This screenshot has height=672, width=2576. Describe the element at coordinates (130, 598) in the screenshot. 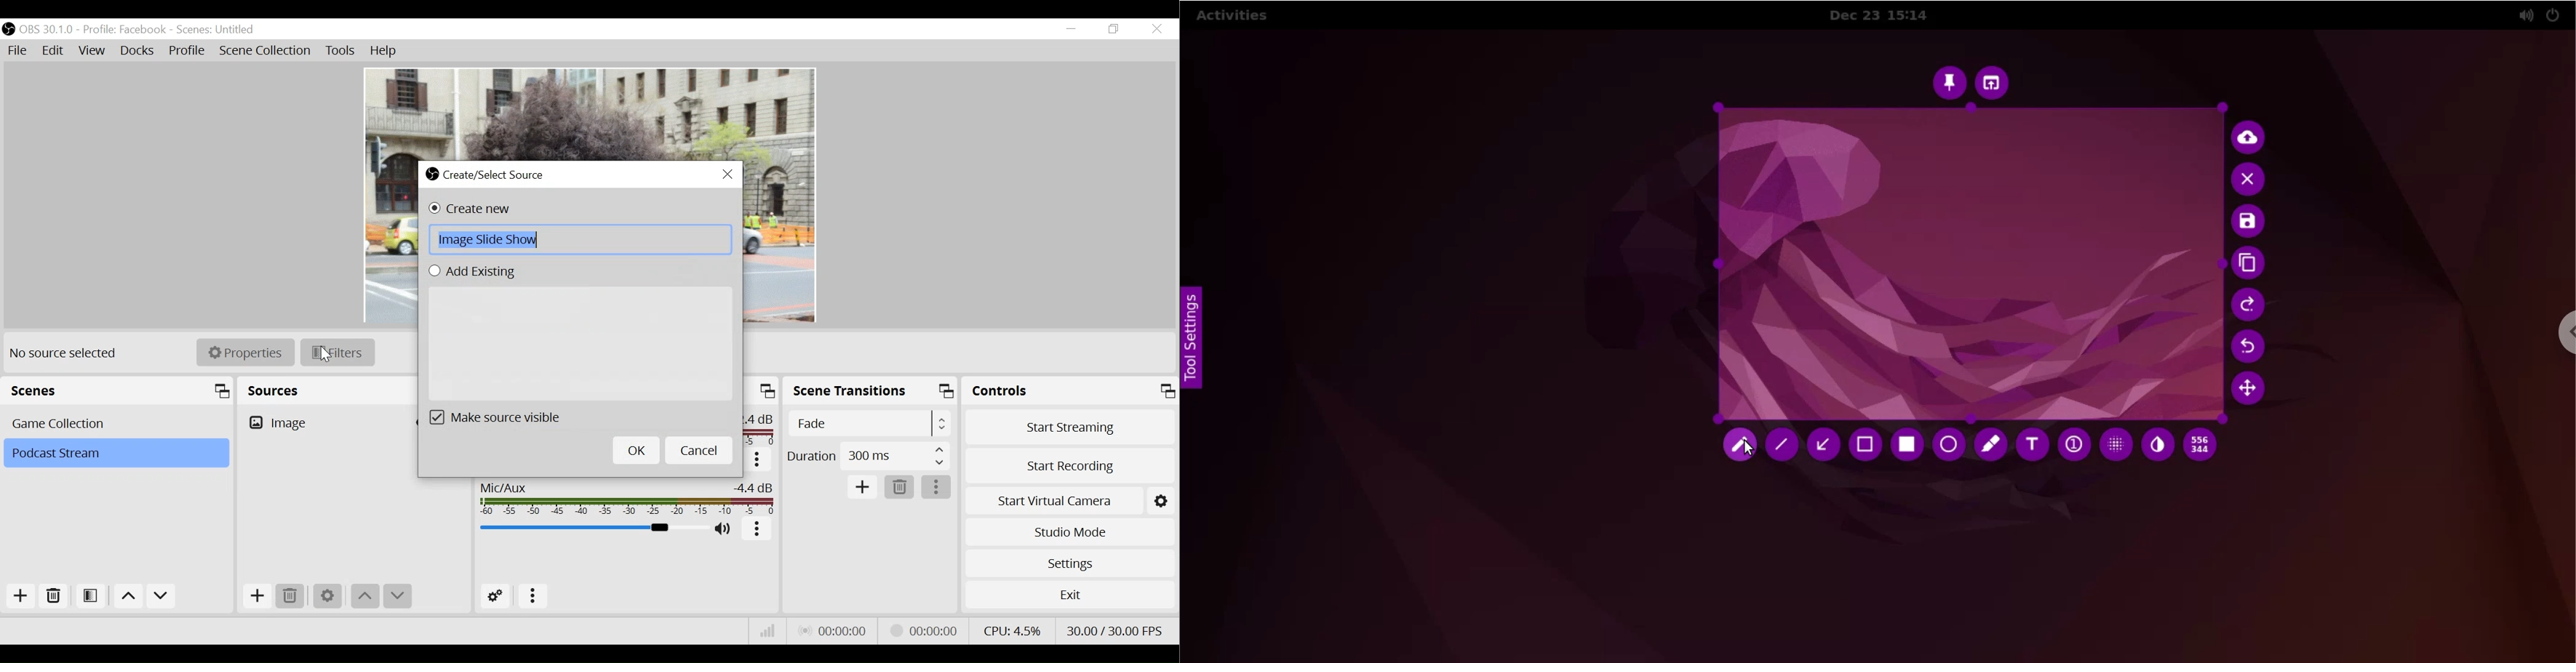

I see `Move up` at that location.